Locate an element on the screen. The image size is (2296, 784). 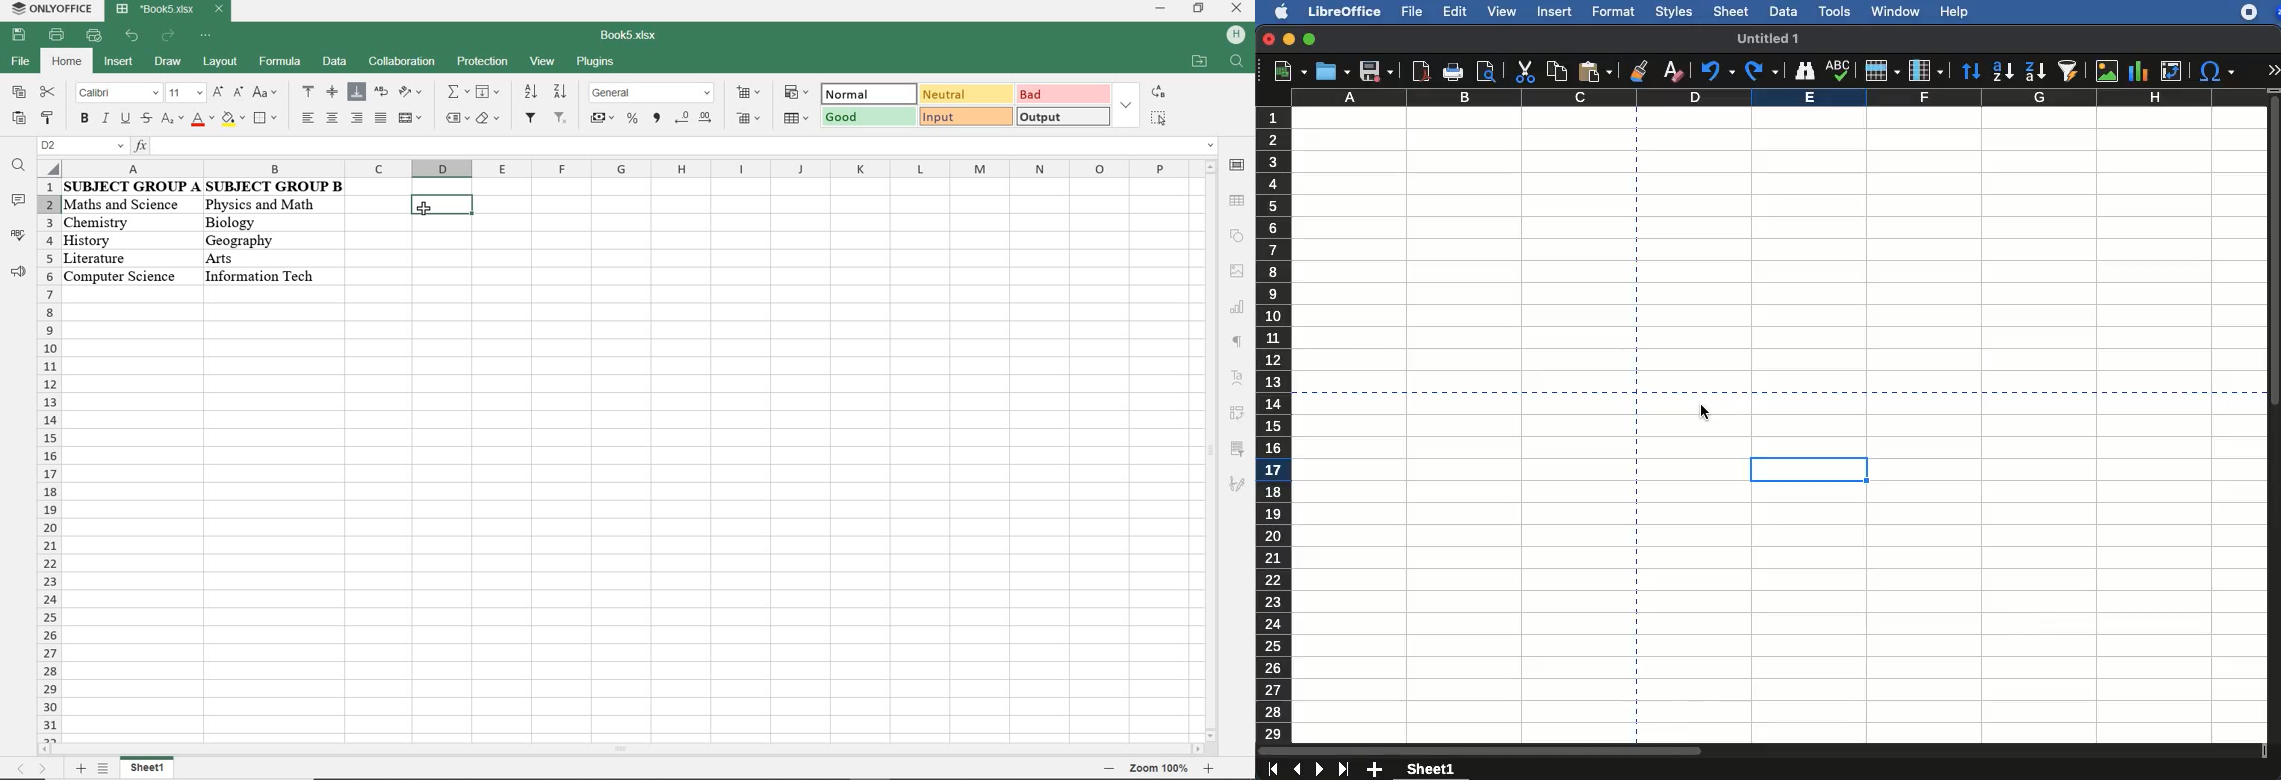
sheet1 is located at coordinates (1432, 768).